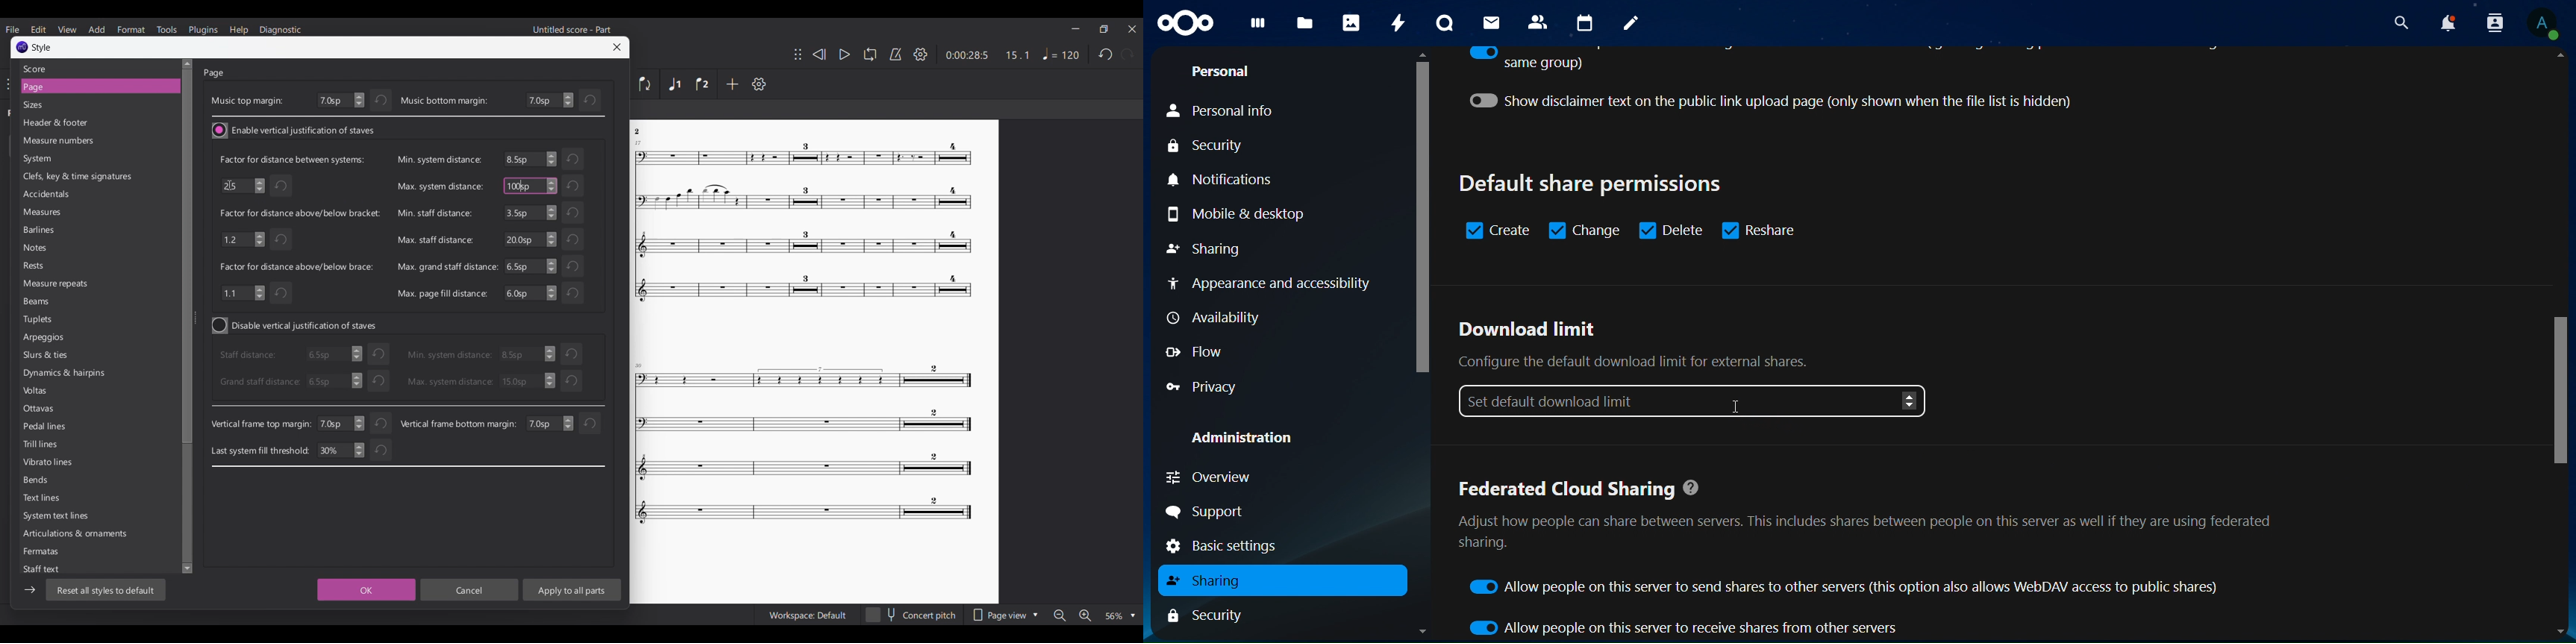 This screenshot has height=644, width=2576. Describe the element at coordinates (434, 240) in the screenshot. I see `Max. staff distance` at that location.